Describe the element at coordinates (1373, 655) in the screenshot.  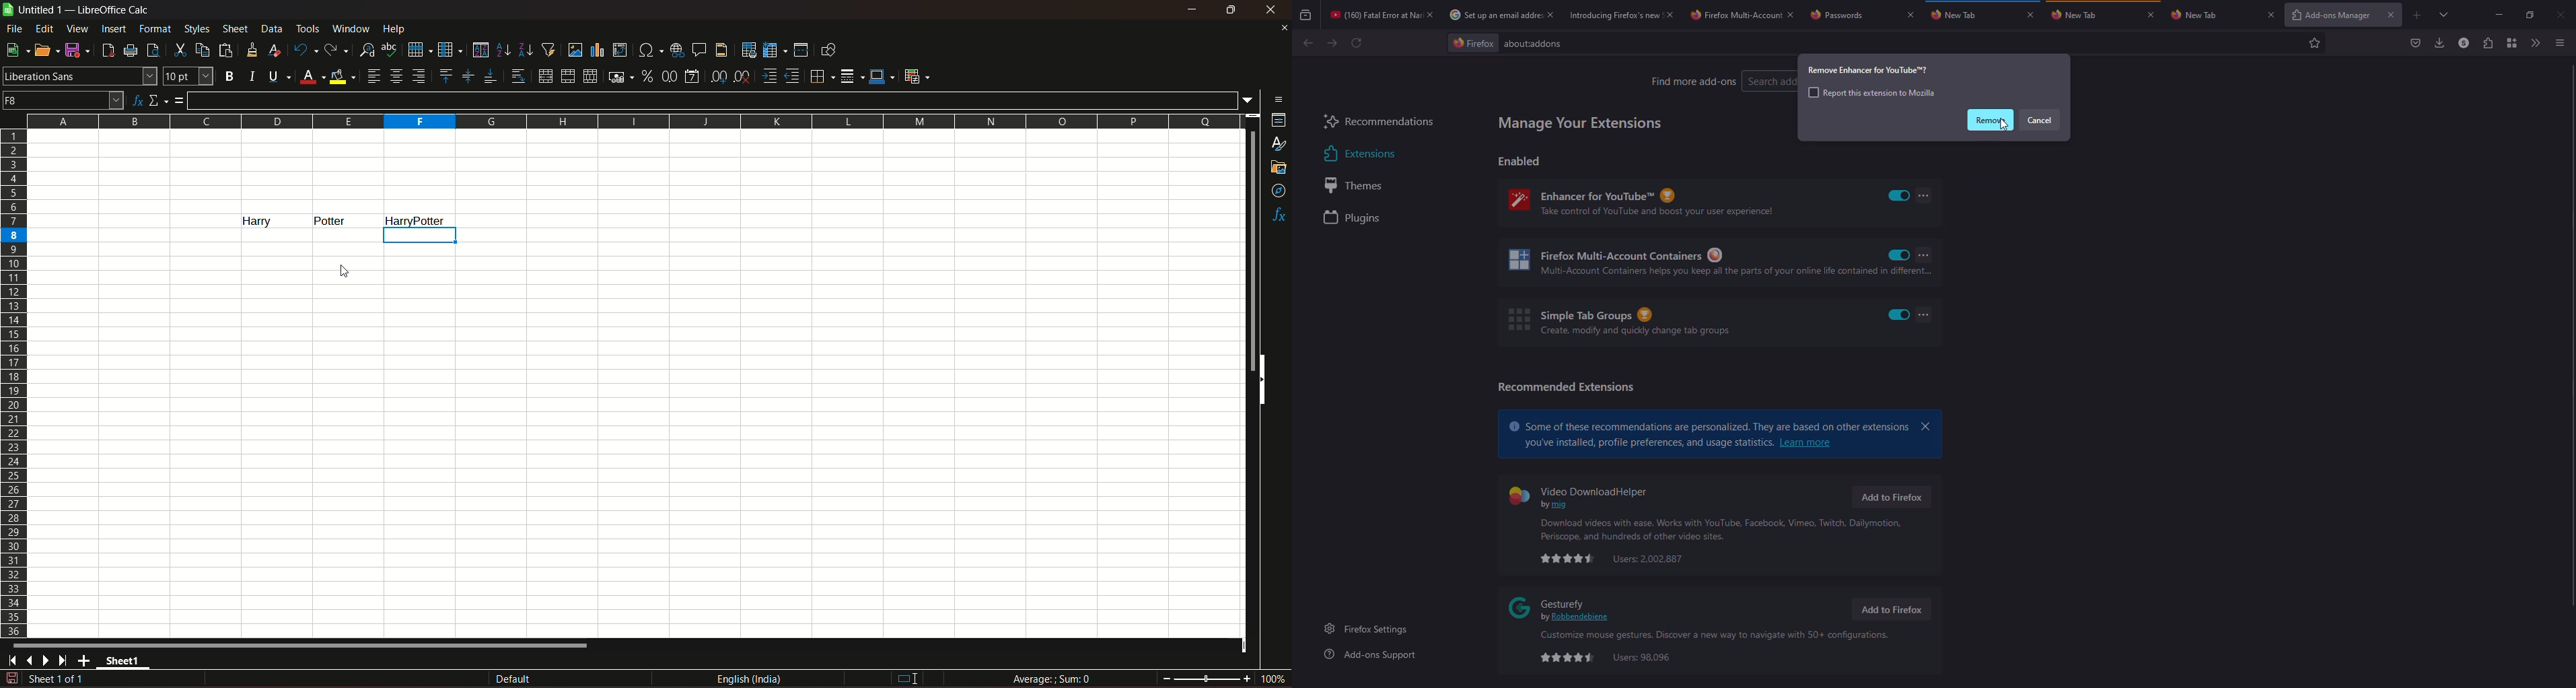
I see `add-on support` at that location.